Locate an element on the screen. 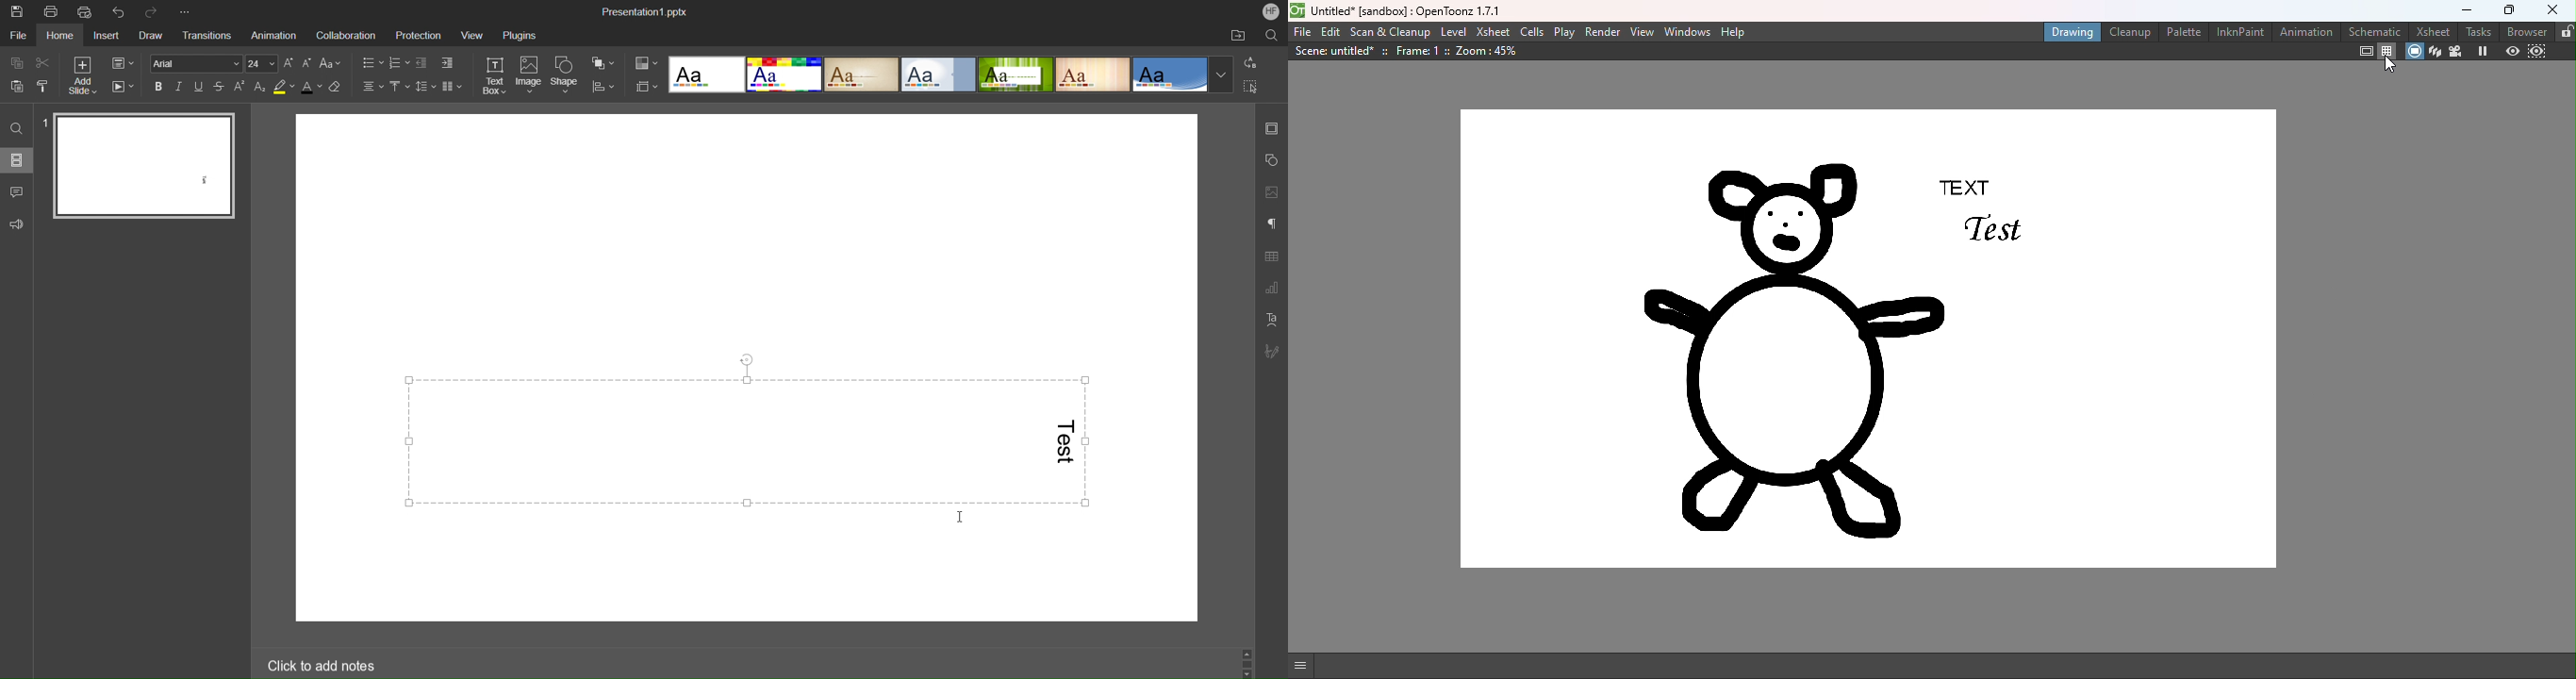 The height and width of the screenshot is (700, 2576). Arrange is located at coordinates (604, 64).